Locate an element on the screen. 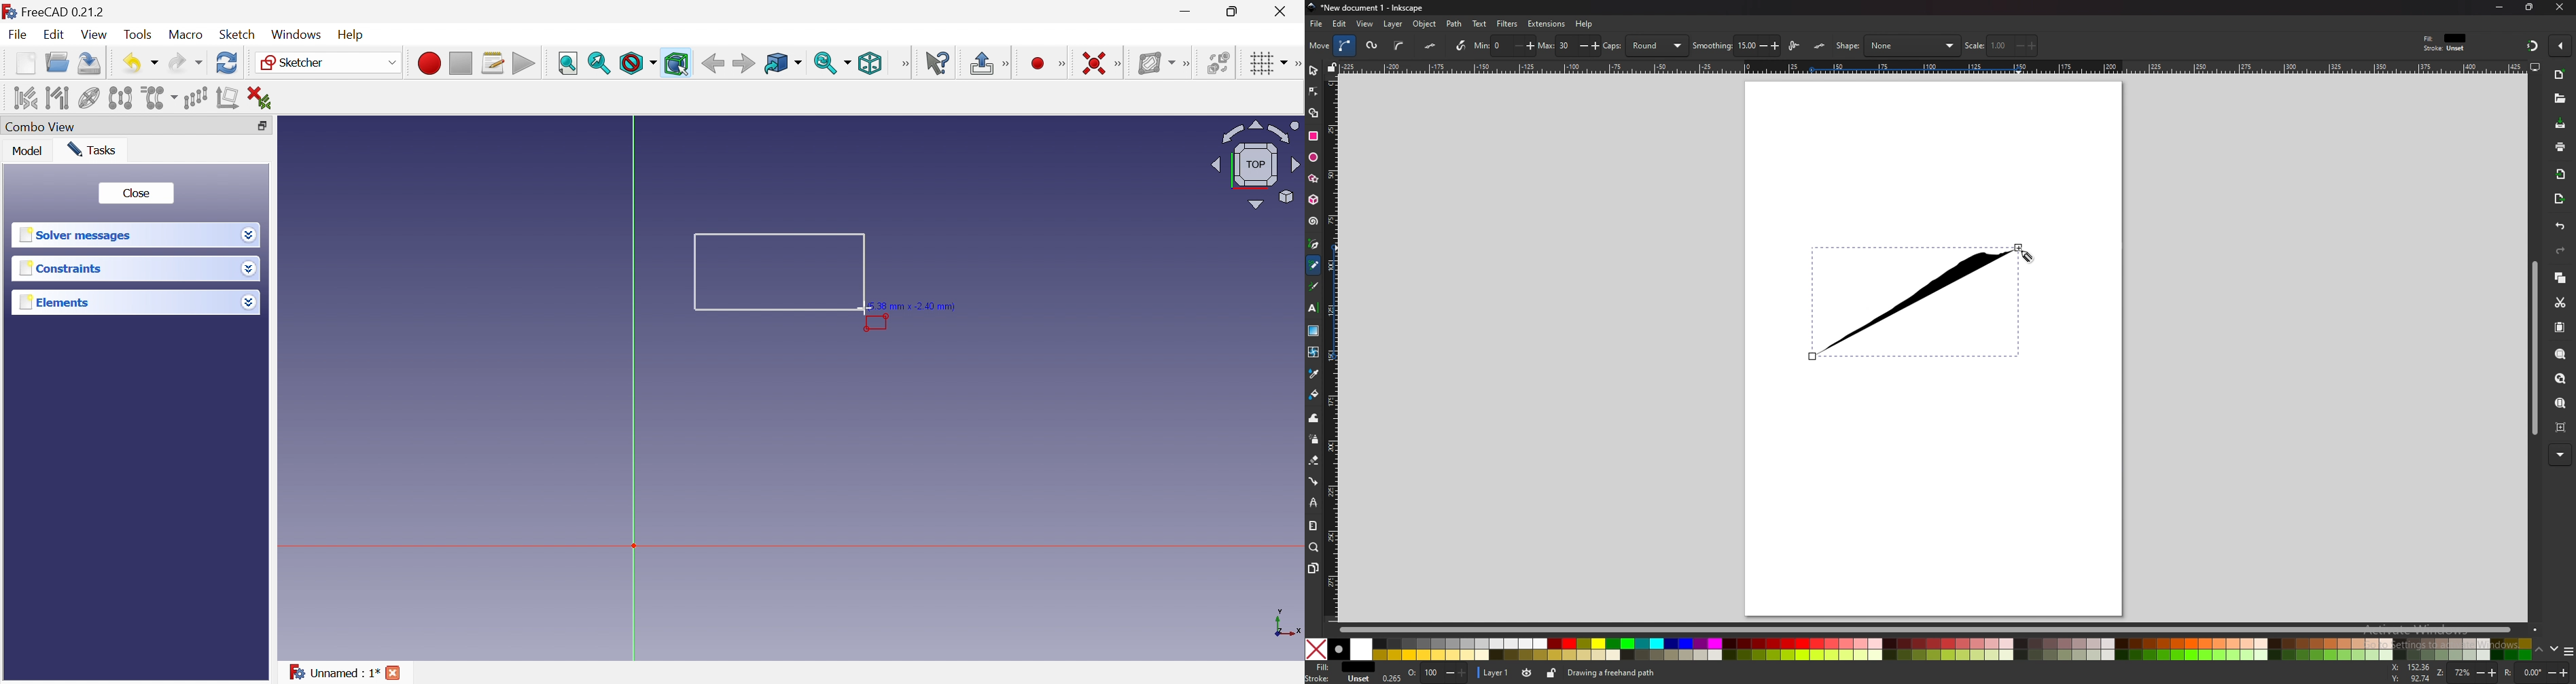 The width and height of the screenshot is (2576, 700). zoom drawing is located at coordinates (2561, 380).